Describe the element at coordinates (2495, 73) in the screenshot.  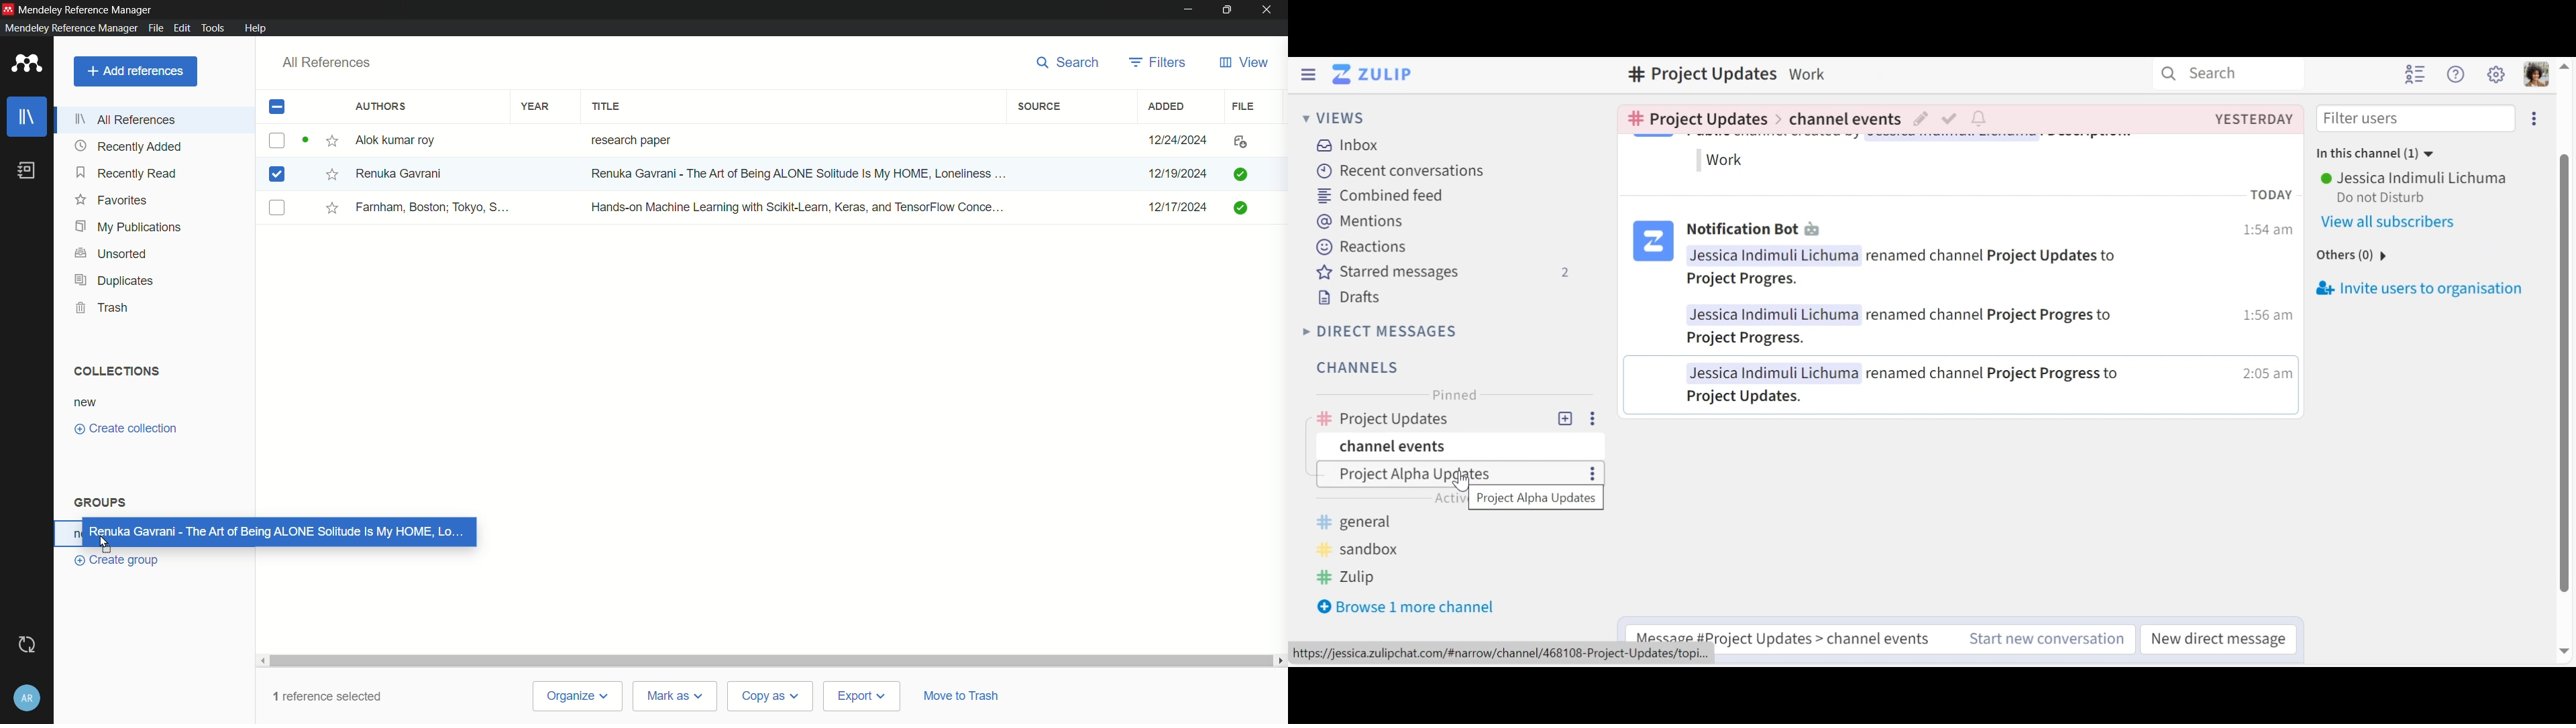
I see `Main menu` at that location.